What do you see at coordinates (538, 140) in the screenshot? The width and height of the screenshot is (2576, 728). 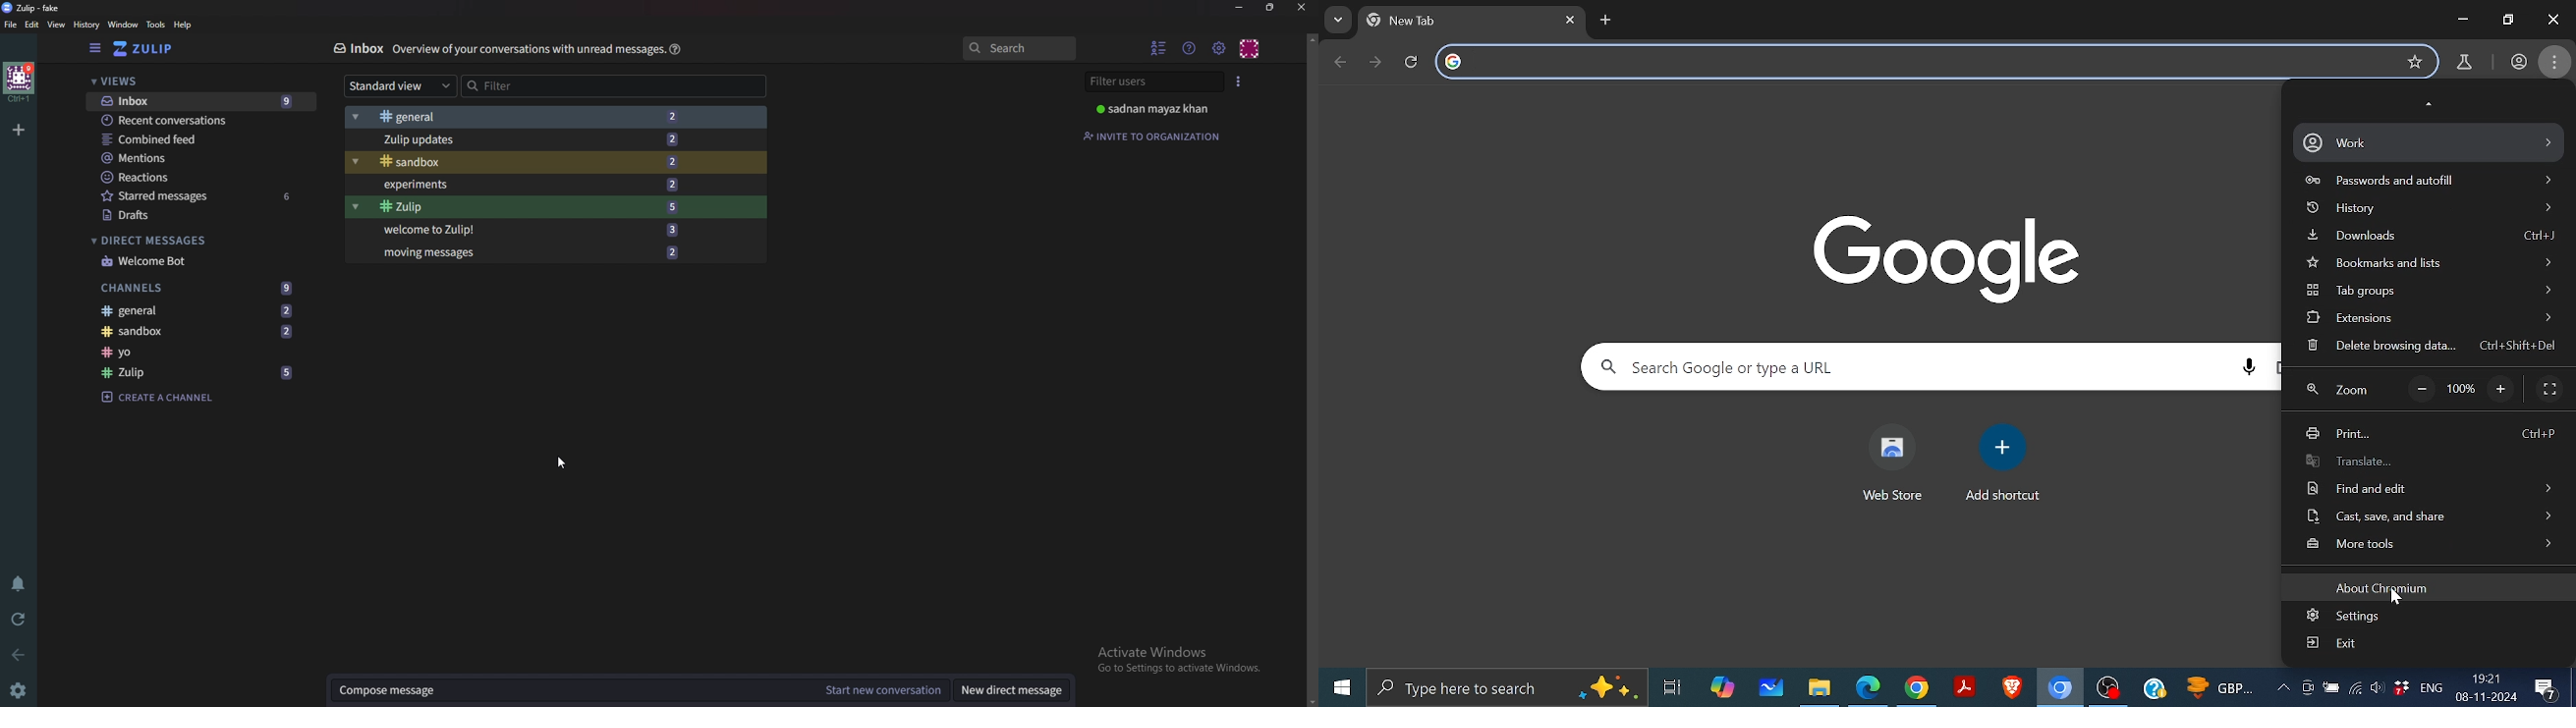 I see `zulip updates` at bounding box center [538, 140].